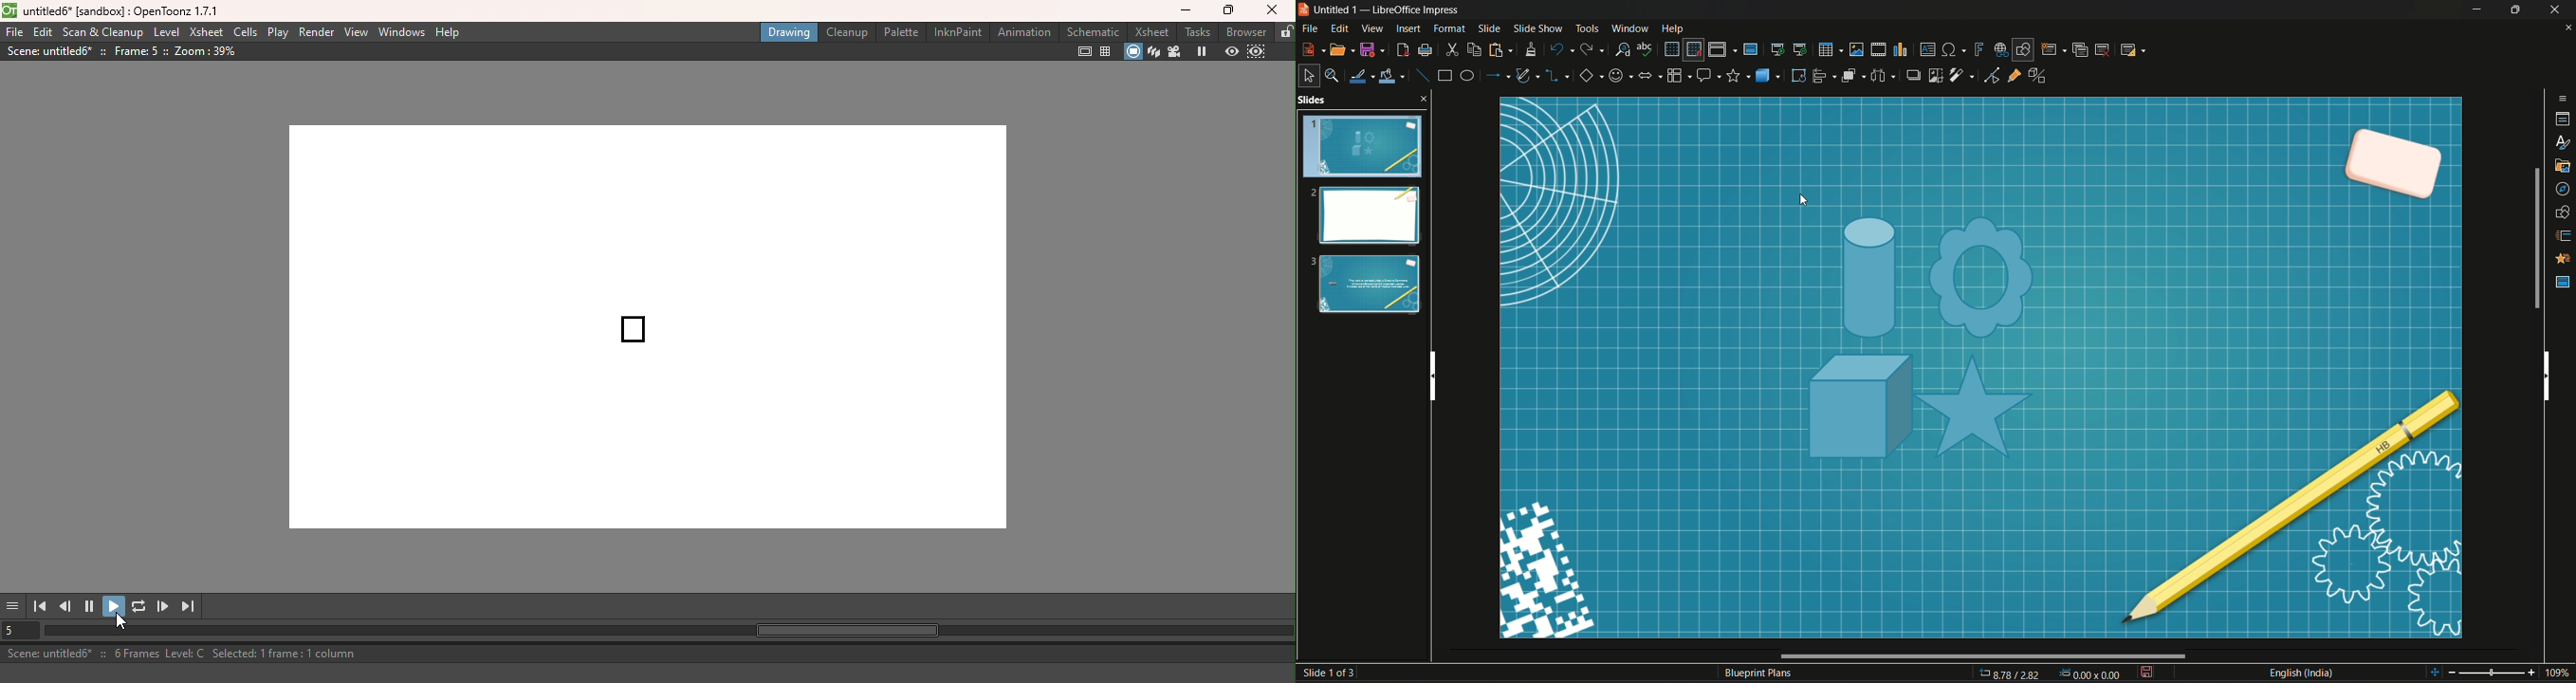 This screenshot has height=700, width=2576. Describe the element at coordinates (1392, 77) in the screenshot. I see `fill color` at that location.